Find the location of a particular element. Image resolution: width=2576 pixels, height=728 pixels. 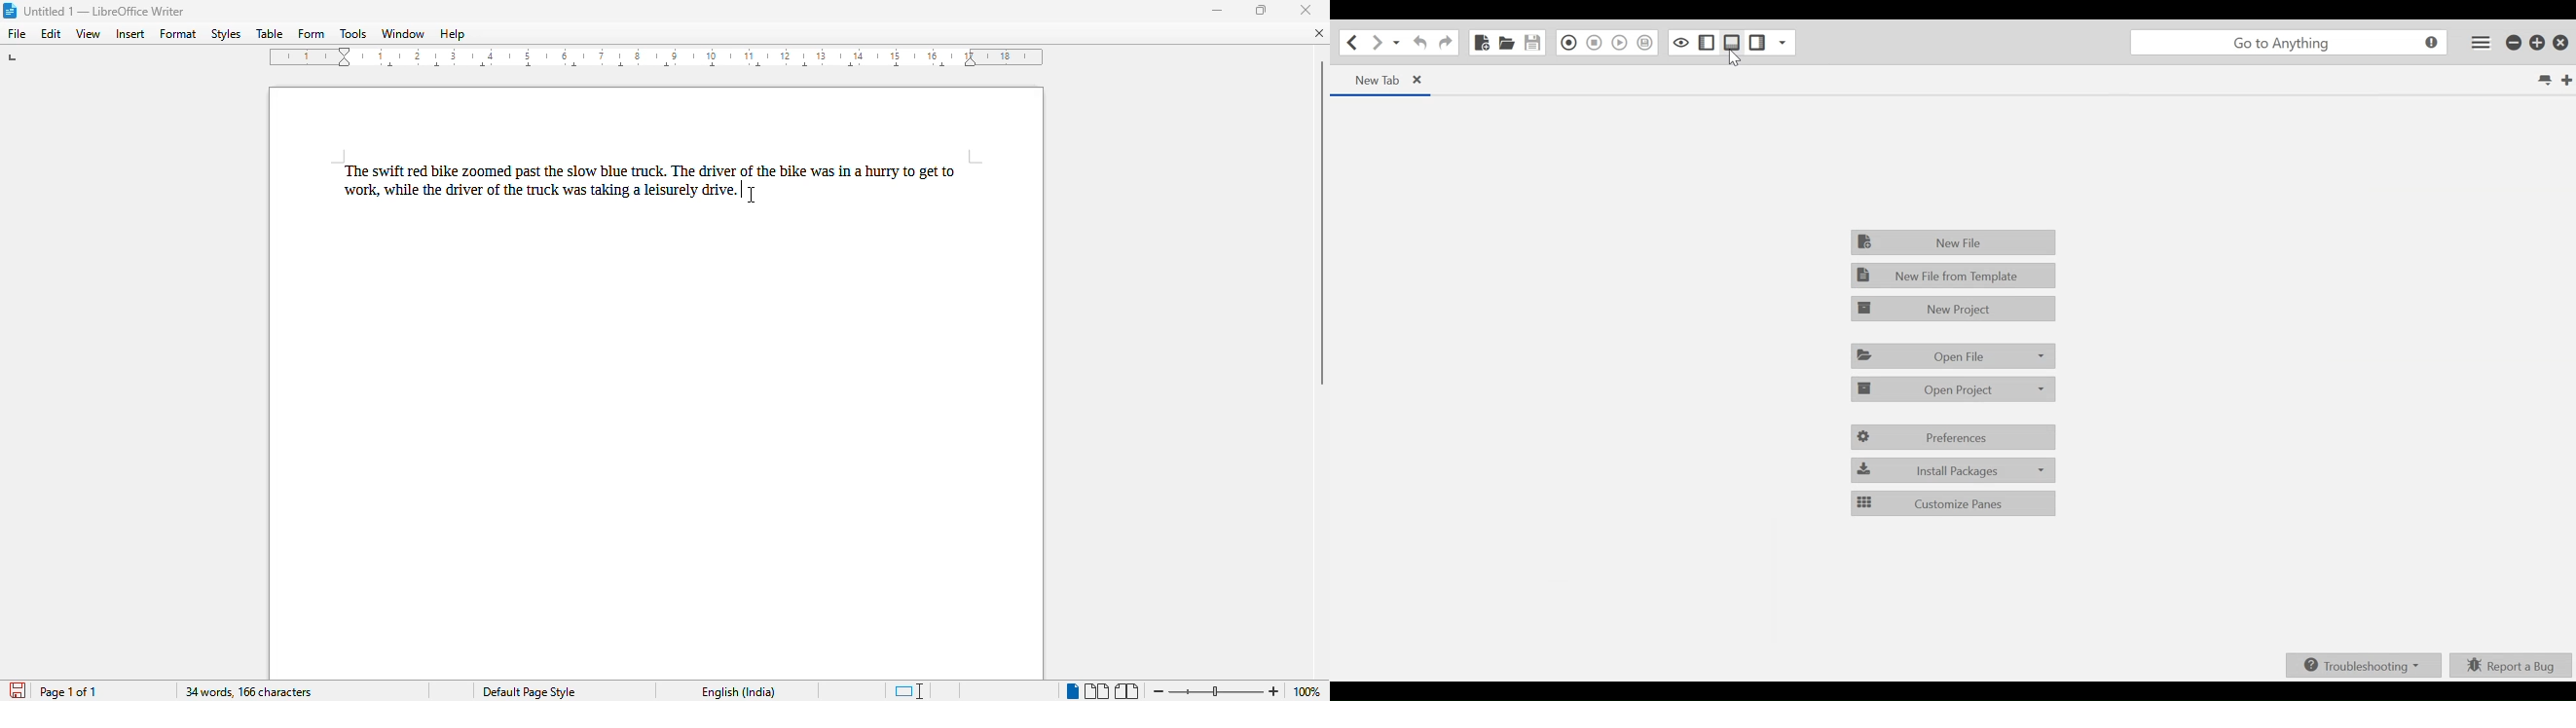

insert is located at coordinates (129, 34).